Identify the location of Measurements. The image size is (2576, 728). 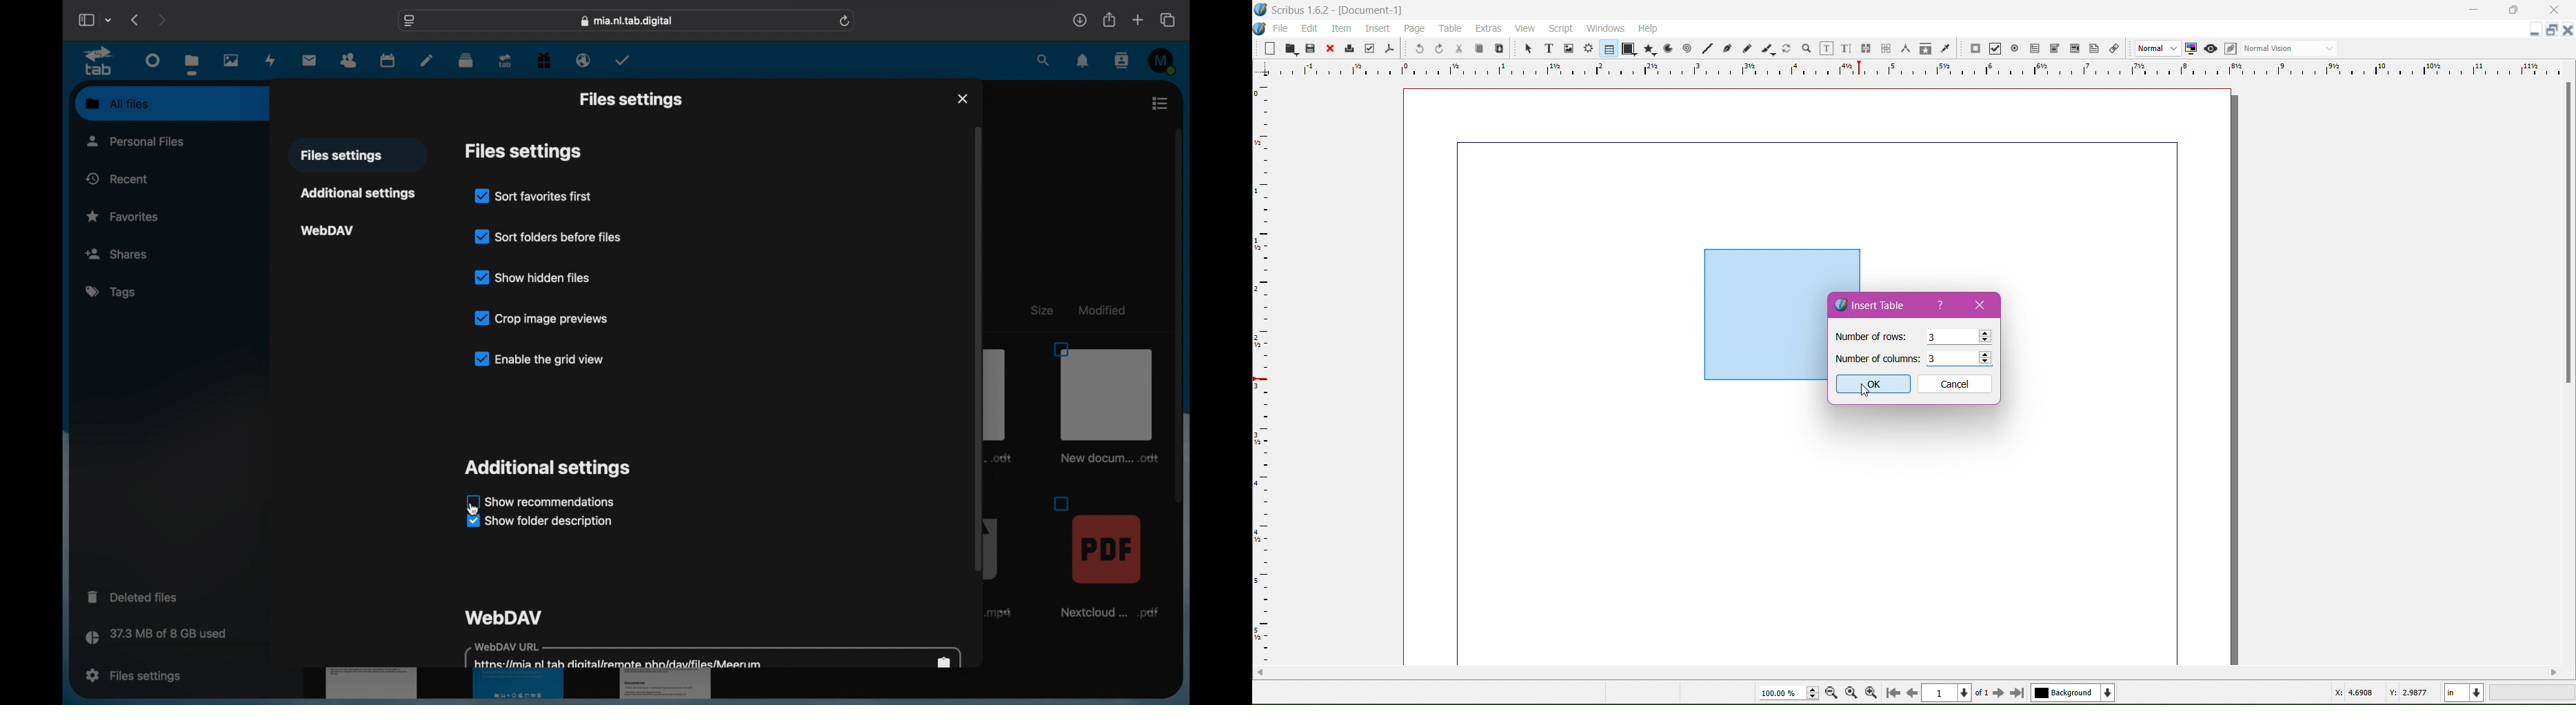
(1904, 49).